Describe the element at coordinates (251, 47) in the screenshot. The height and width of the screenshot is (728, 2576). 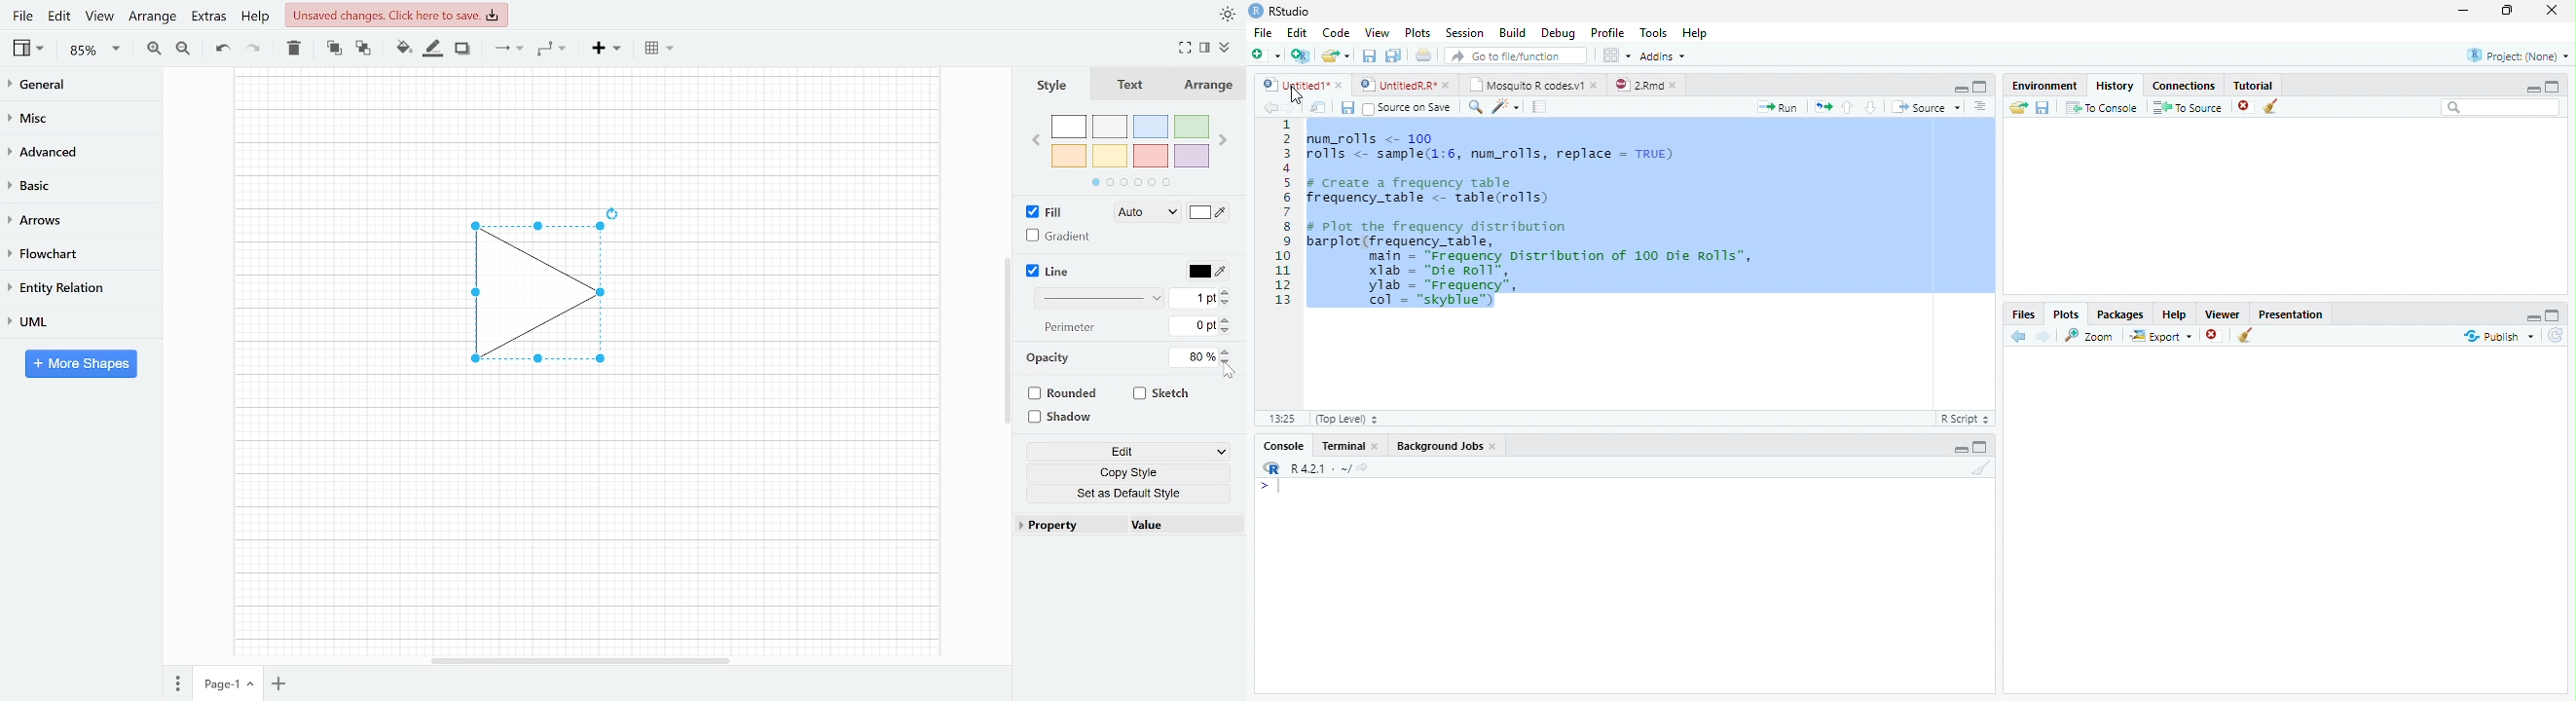
I see `Redo` at that location.